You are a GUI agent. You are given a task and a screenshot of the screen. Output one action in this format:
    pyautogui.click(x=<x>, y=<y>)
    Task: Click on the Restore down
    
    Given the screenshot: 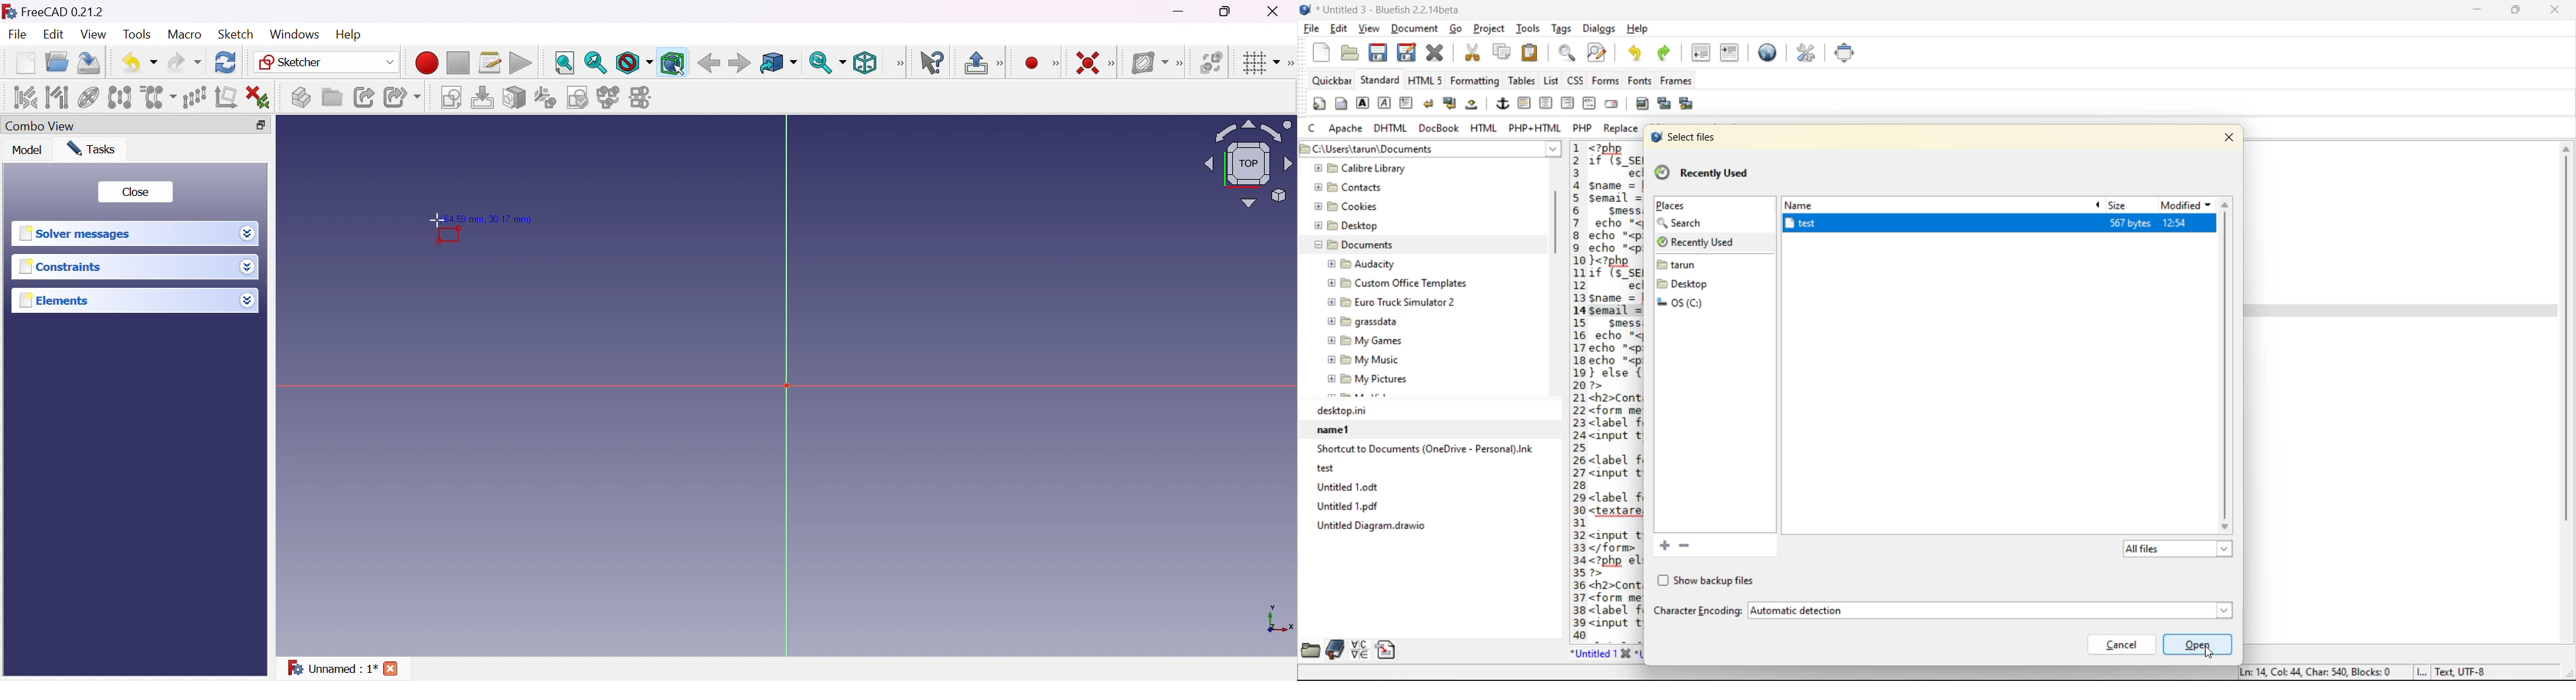 What is the action you would take?
    pyautogui.click(x=261, y=125)
    